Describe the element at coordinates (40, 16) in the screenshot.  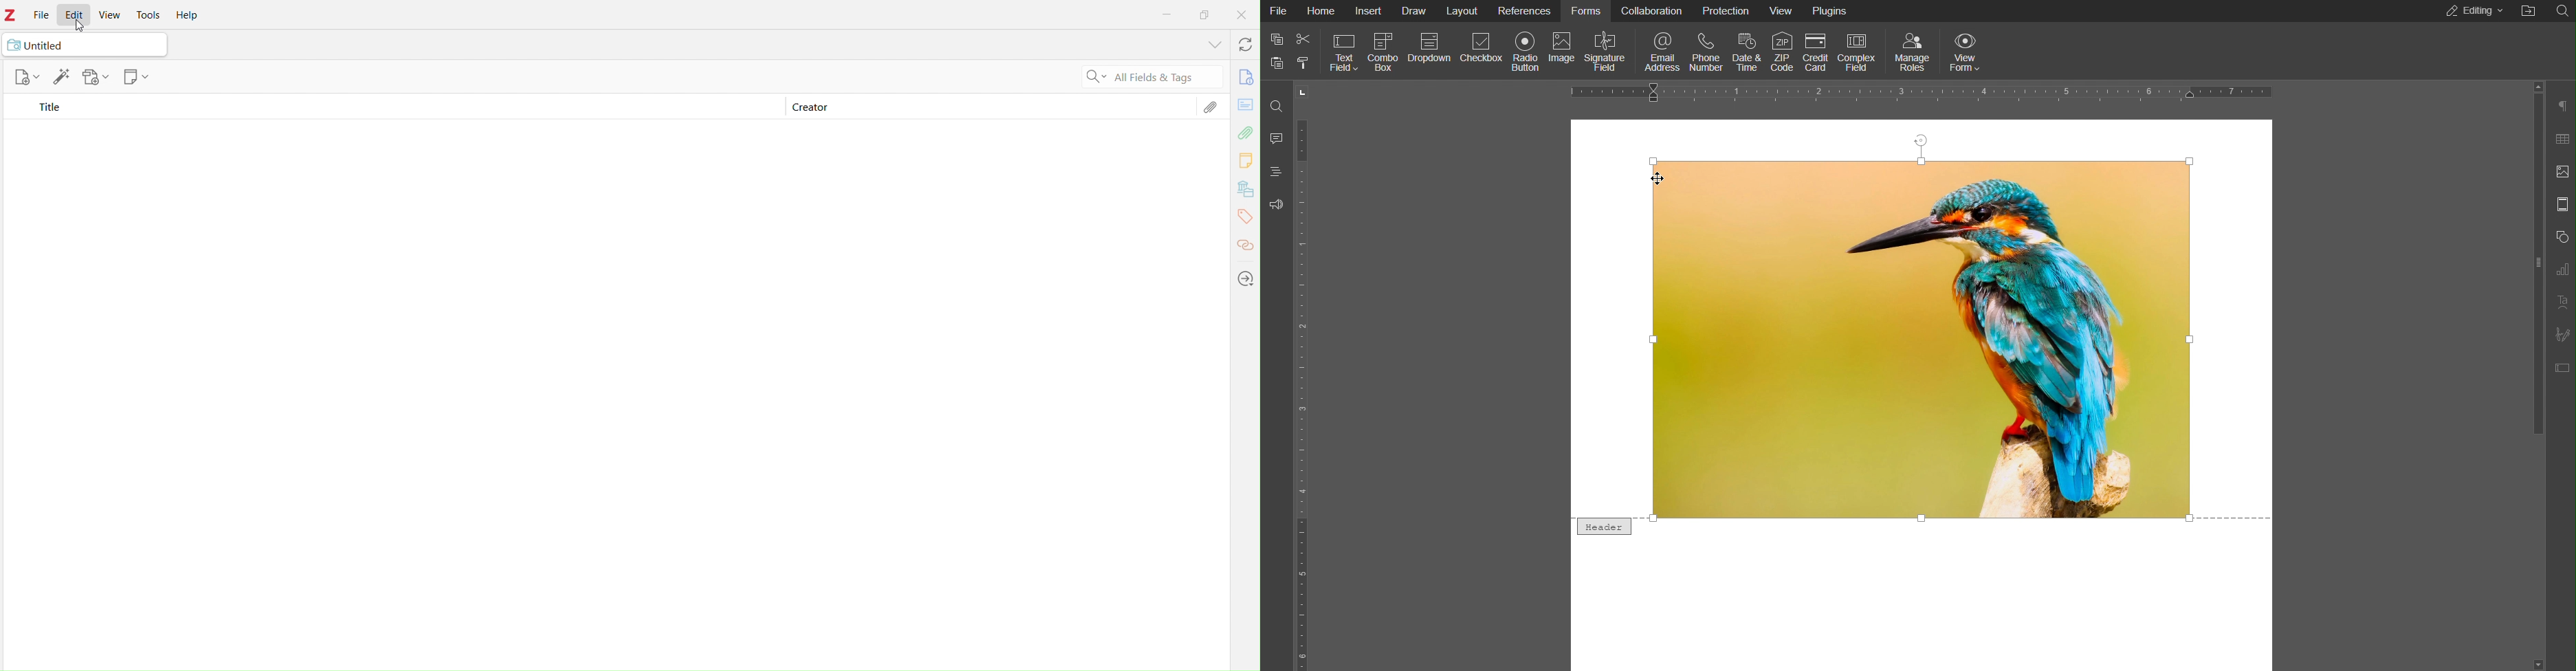
I see `File` at that location.